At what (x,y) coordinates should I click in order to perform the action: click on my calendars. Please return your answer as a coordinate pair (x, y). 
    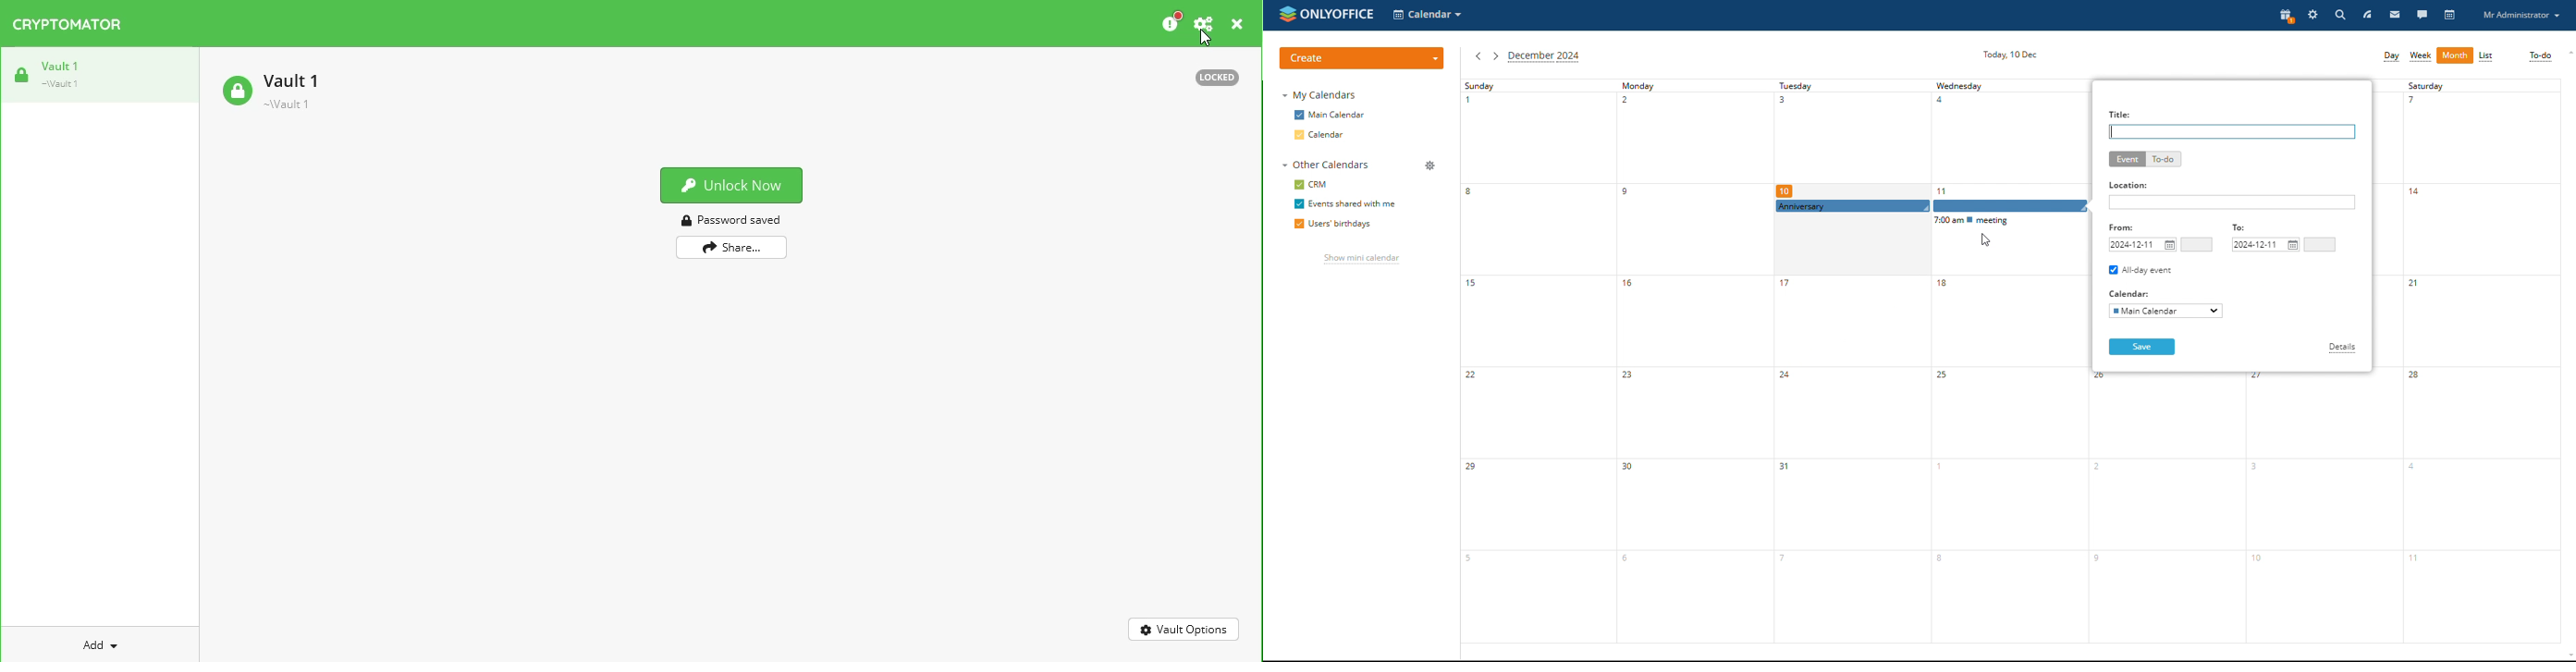
    Looking at the image, I should click on (1318, 95).